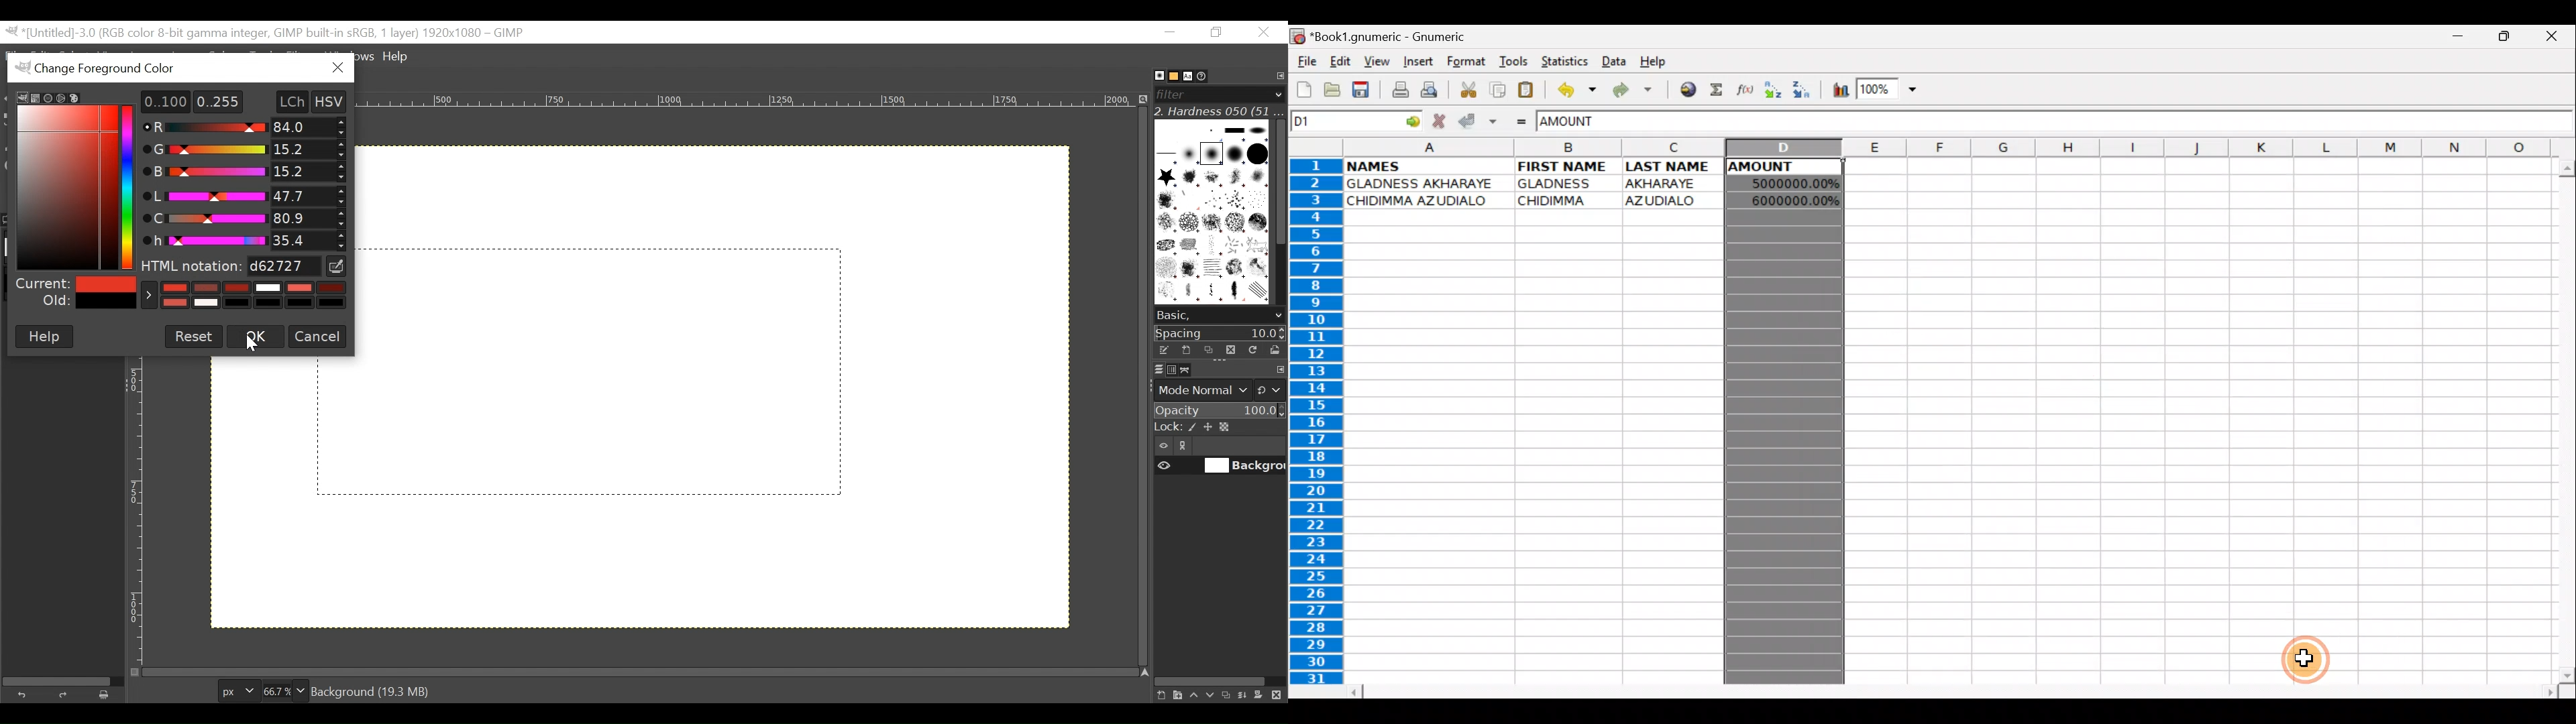 Image resolution: width=2576 pixels, height=728 pixels. Describe the element at coordinates (239, 149) in the screenshot. I see `Green` at that location.